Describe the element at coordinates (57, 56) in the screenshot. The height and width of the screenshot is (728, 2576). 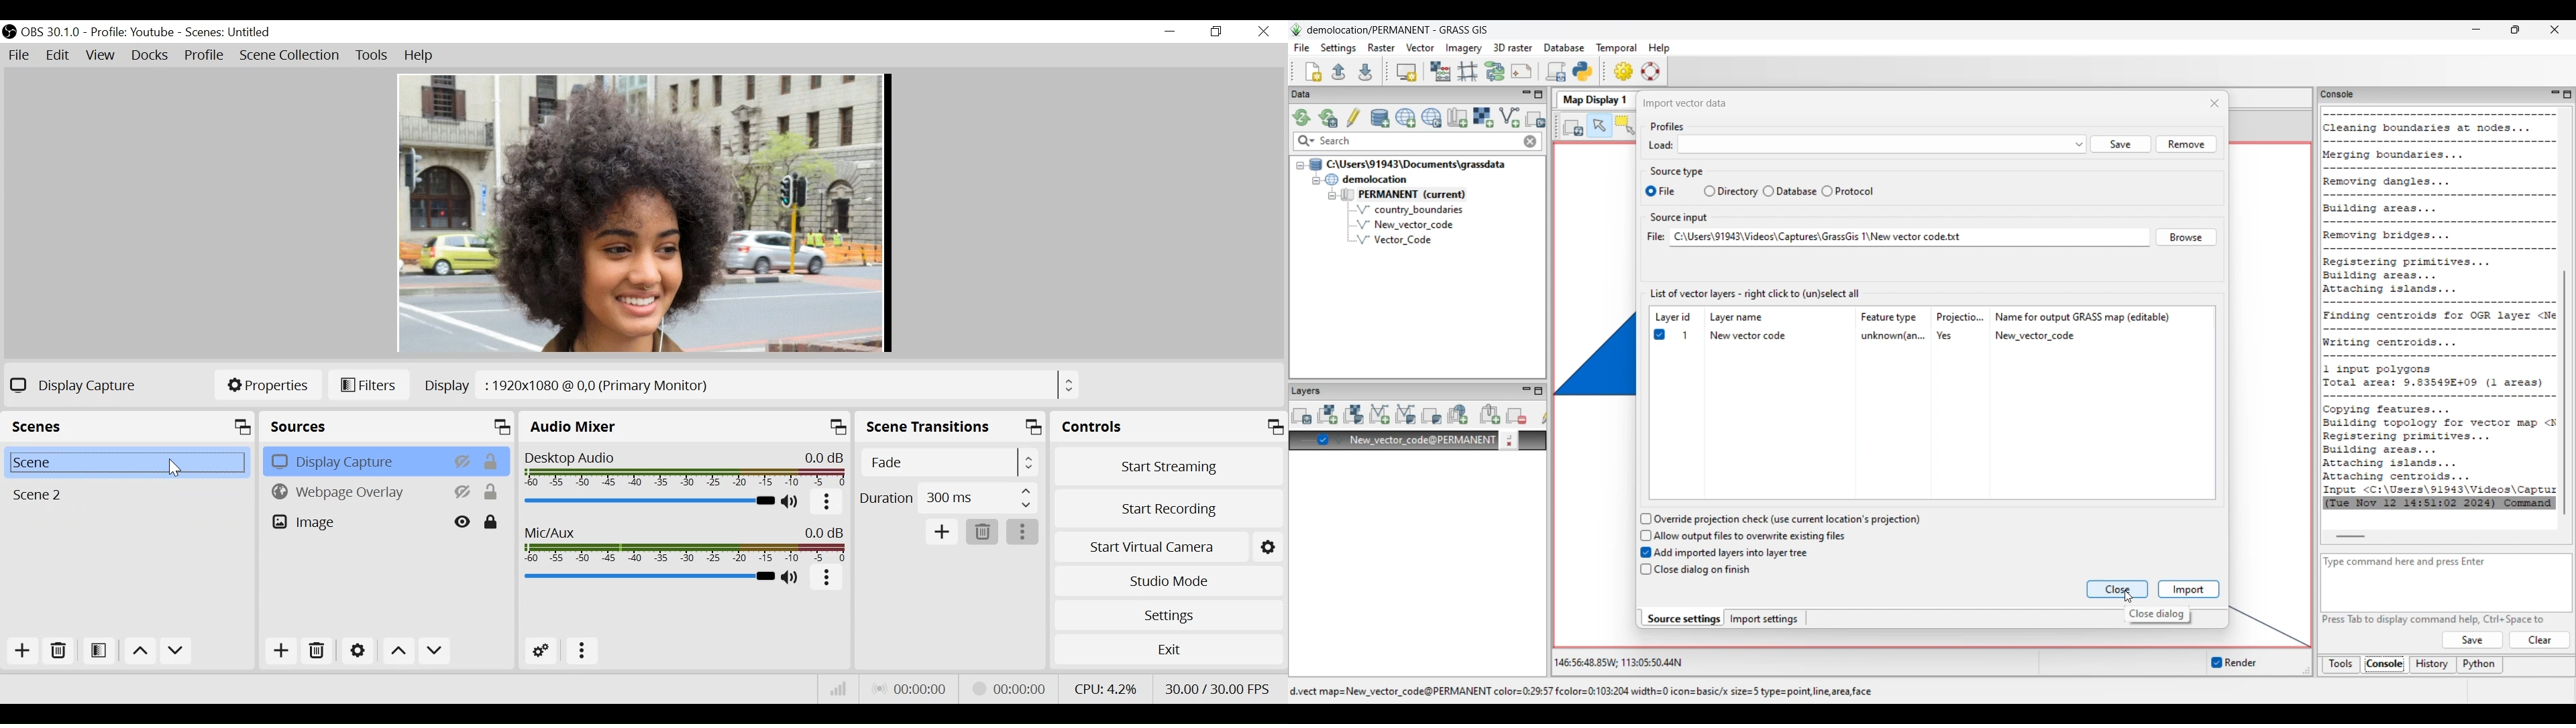
I see `Edit` at that location.